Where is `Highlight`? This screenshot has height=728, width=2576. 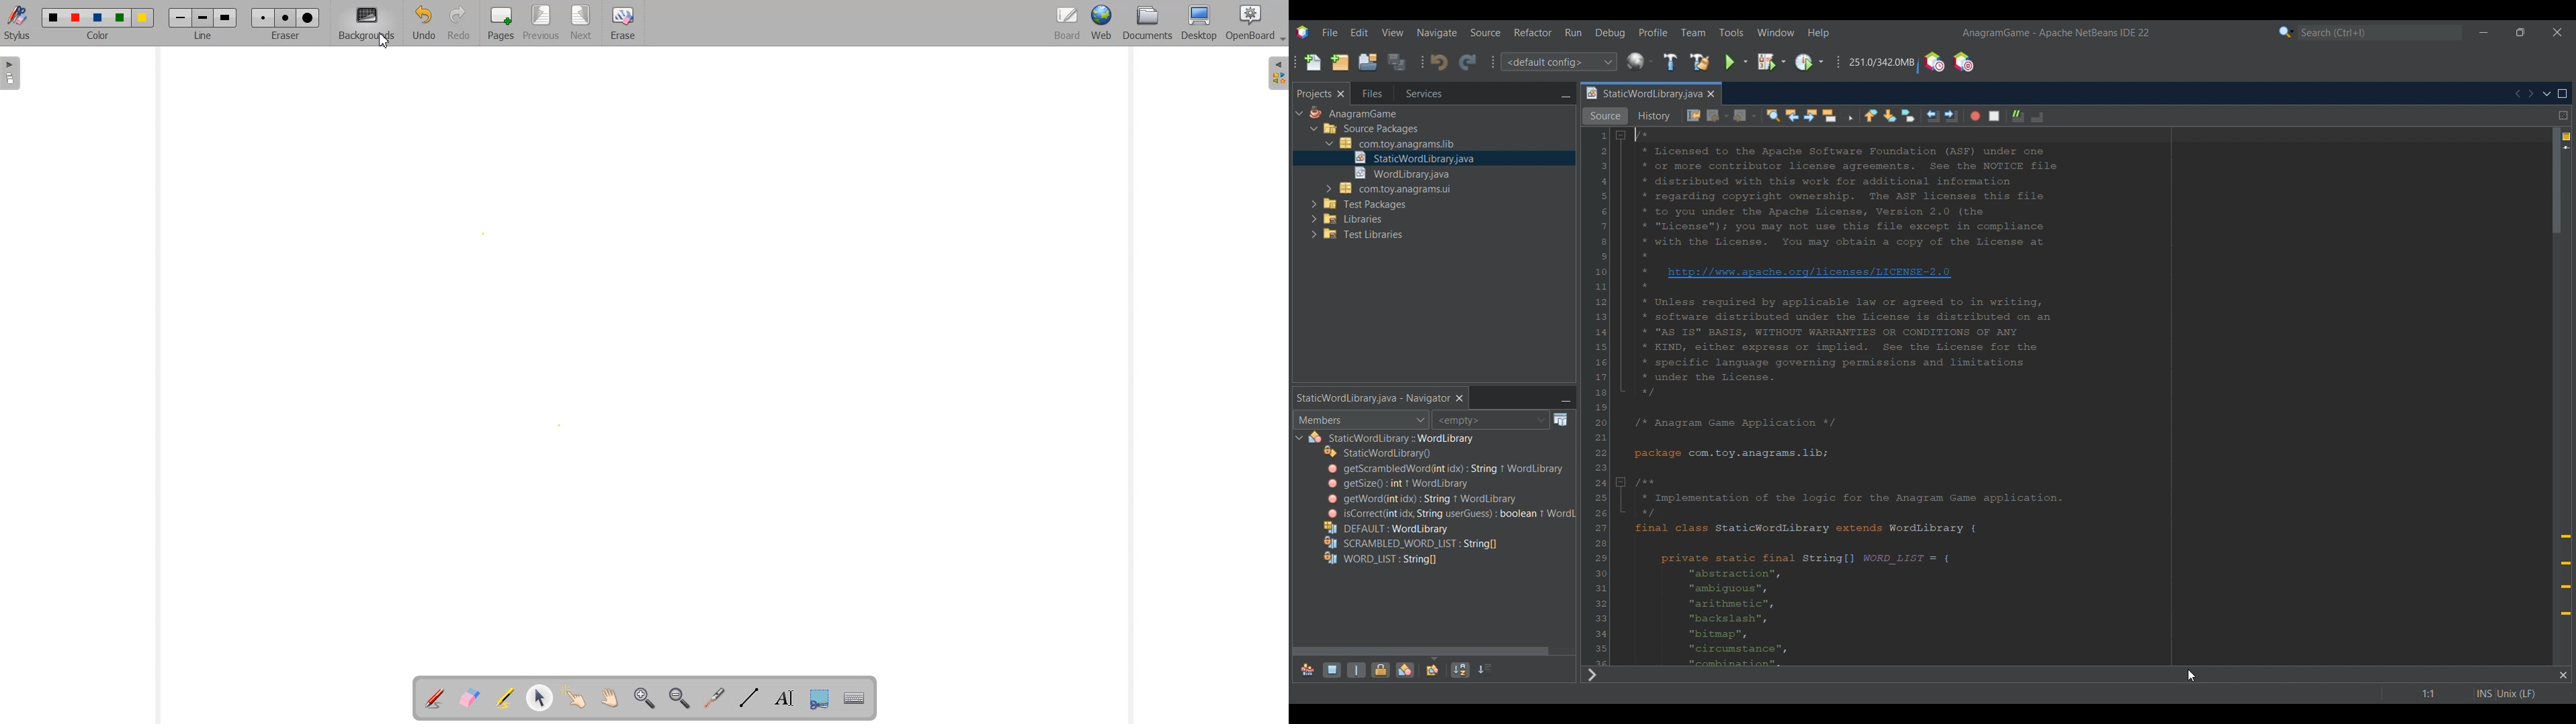 Highlight is located at coordinates (505, 700).